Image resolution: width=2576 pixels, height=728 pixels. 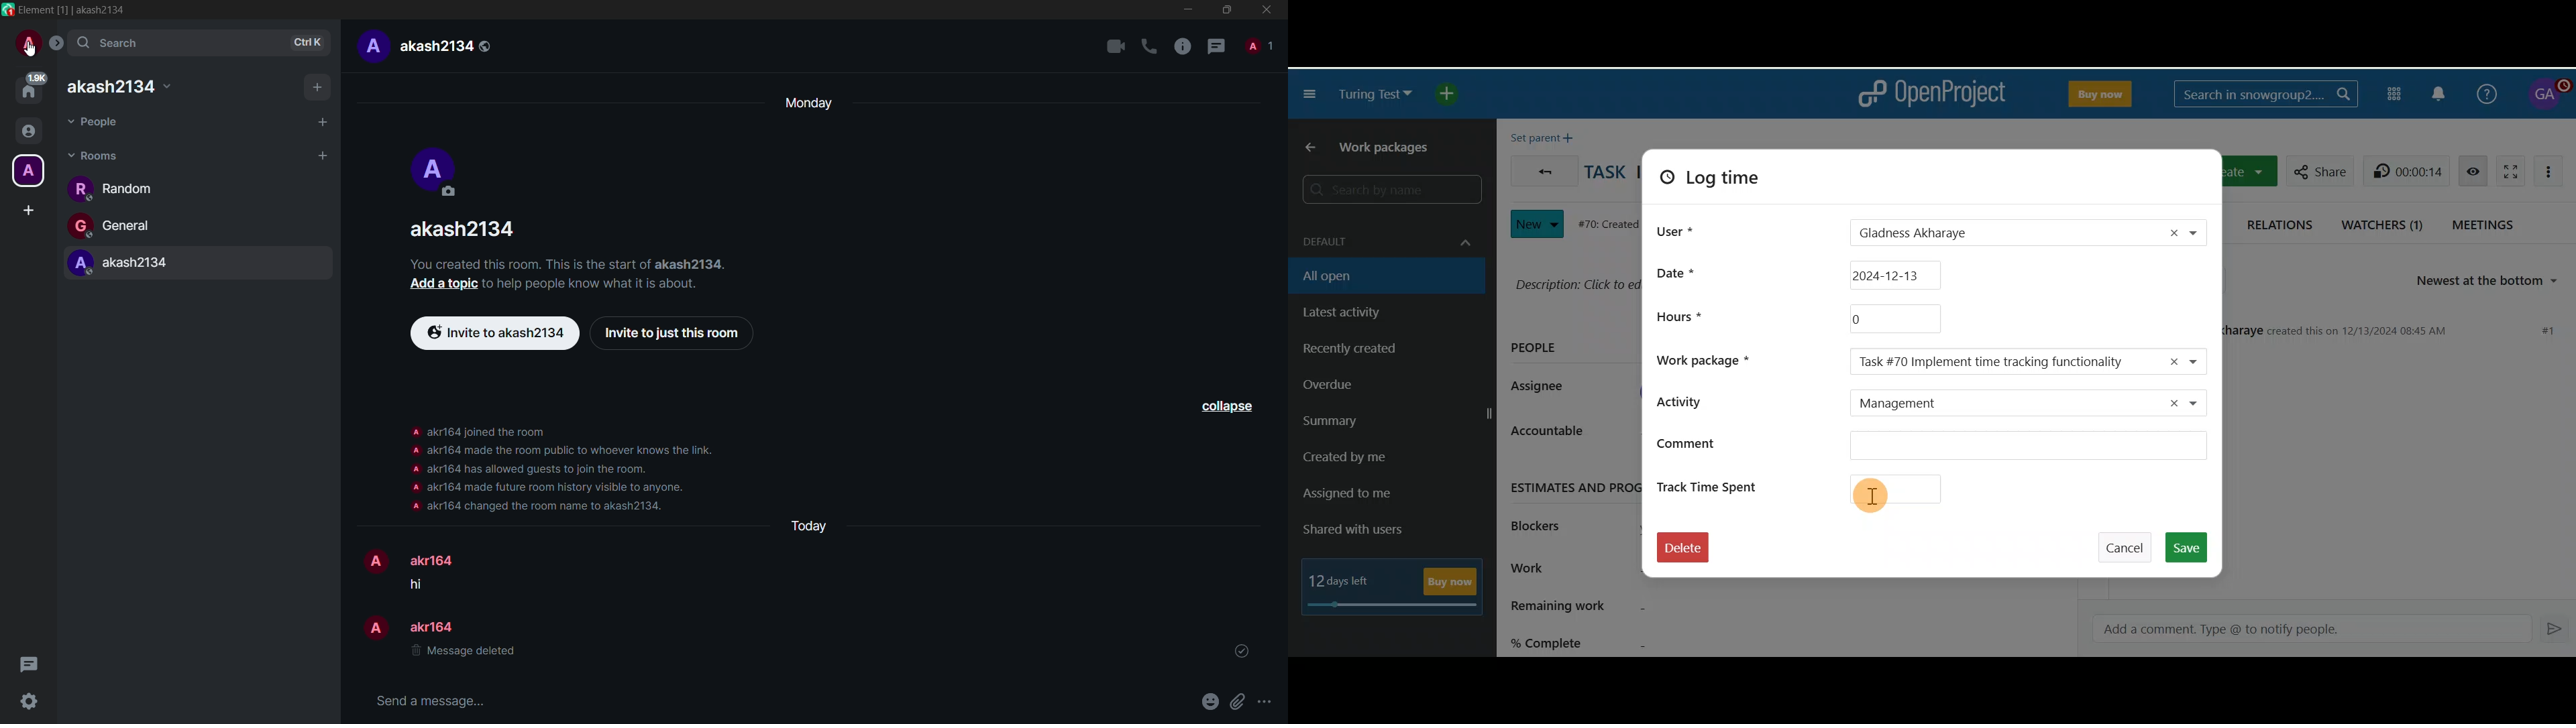 What do you see at coordinates (545, 507) in the screenshot?
I see `akr164 changed the room name to akash2134.` at bounding box center [545, 507].